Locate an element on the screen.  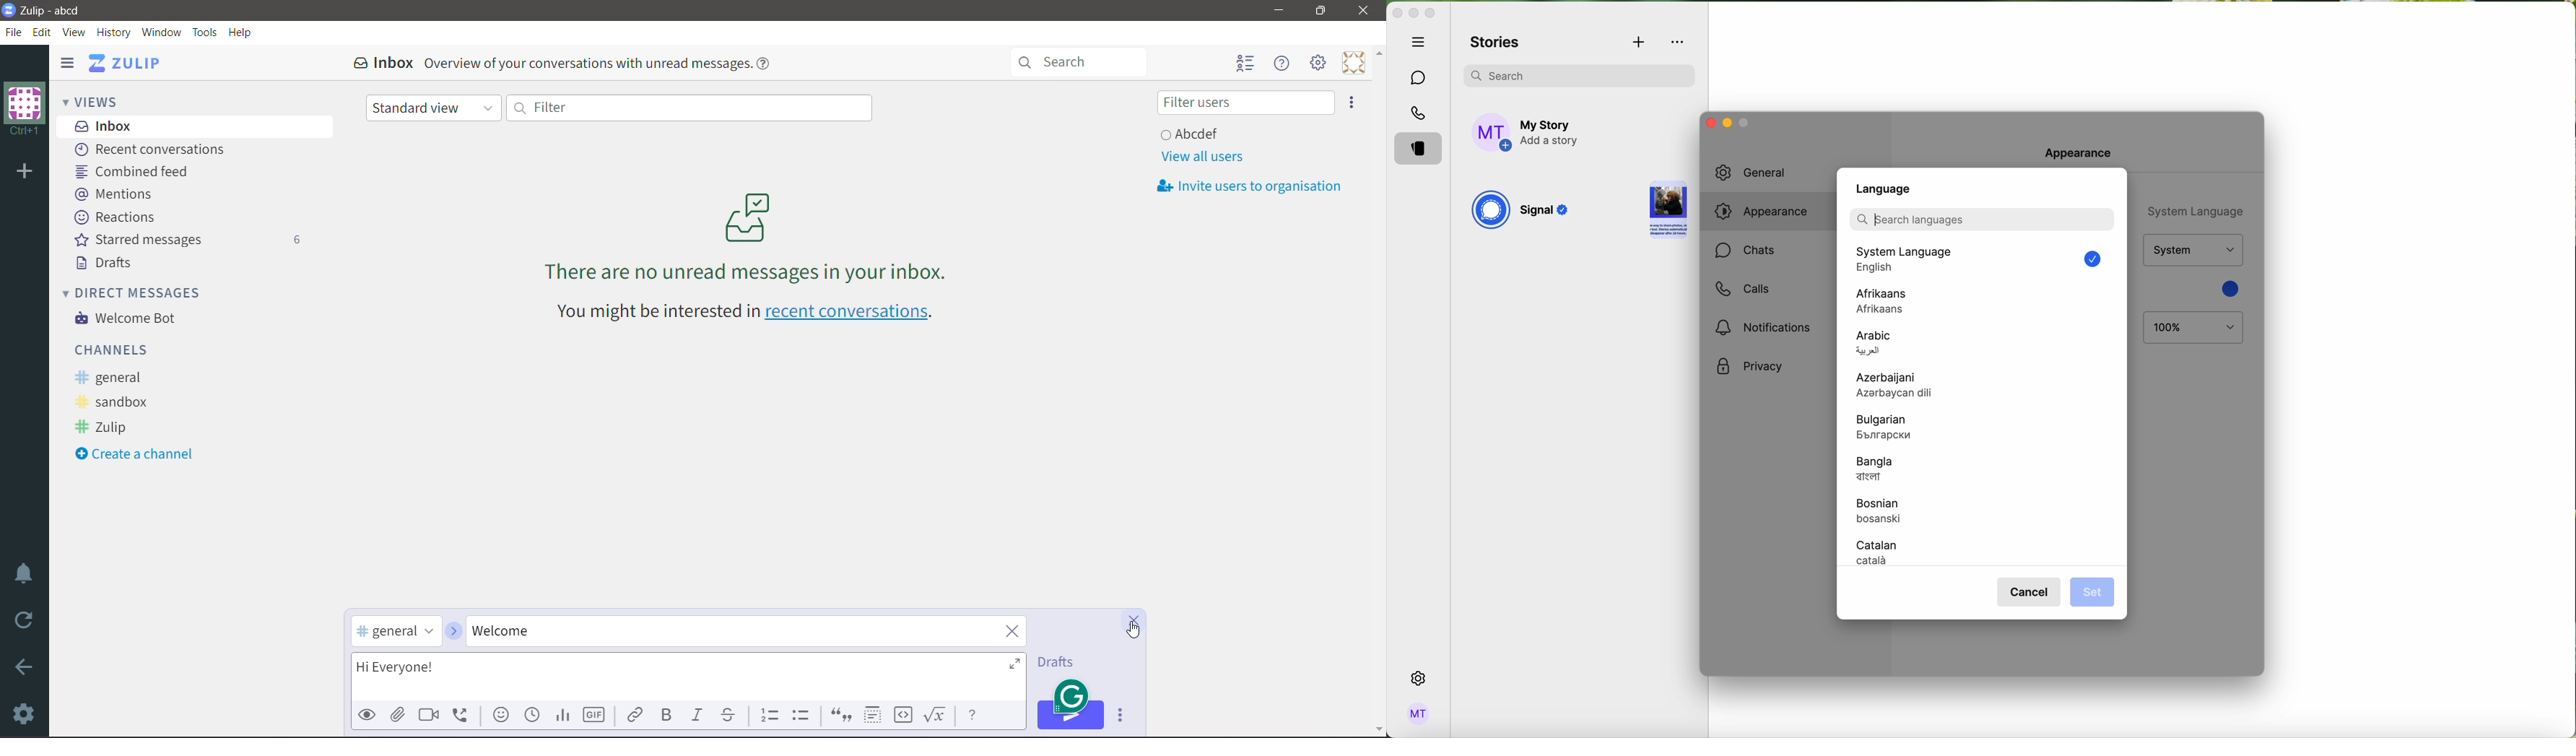
add story is located at coordinates (1551, 133).